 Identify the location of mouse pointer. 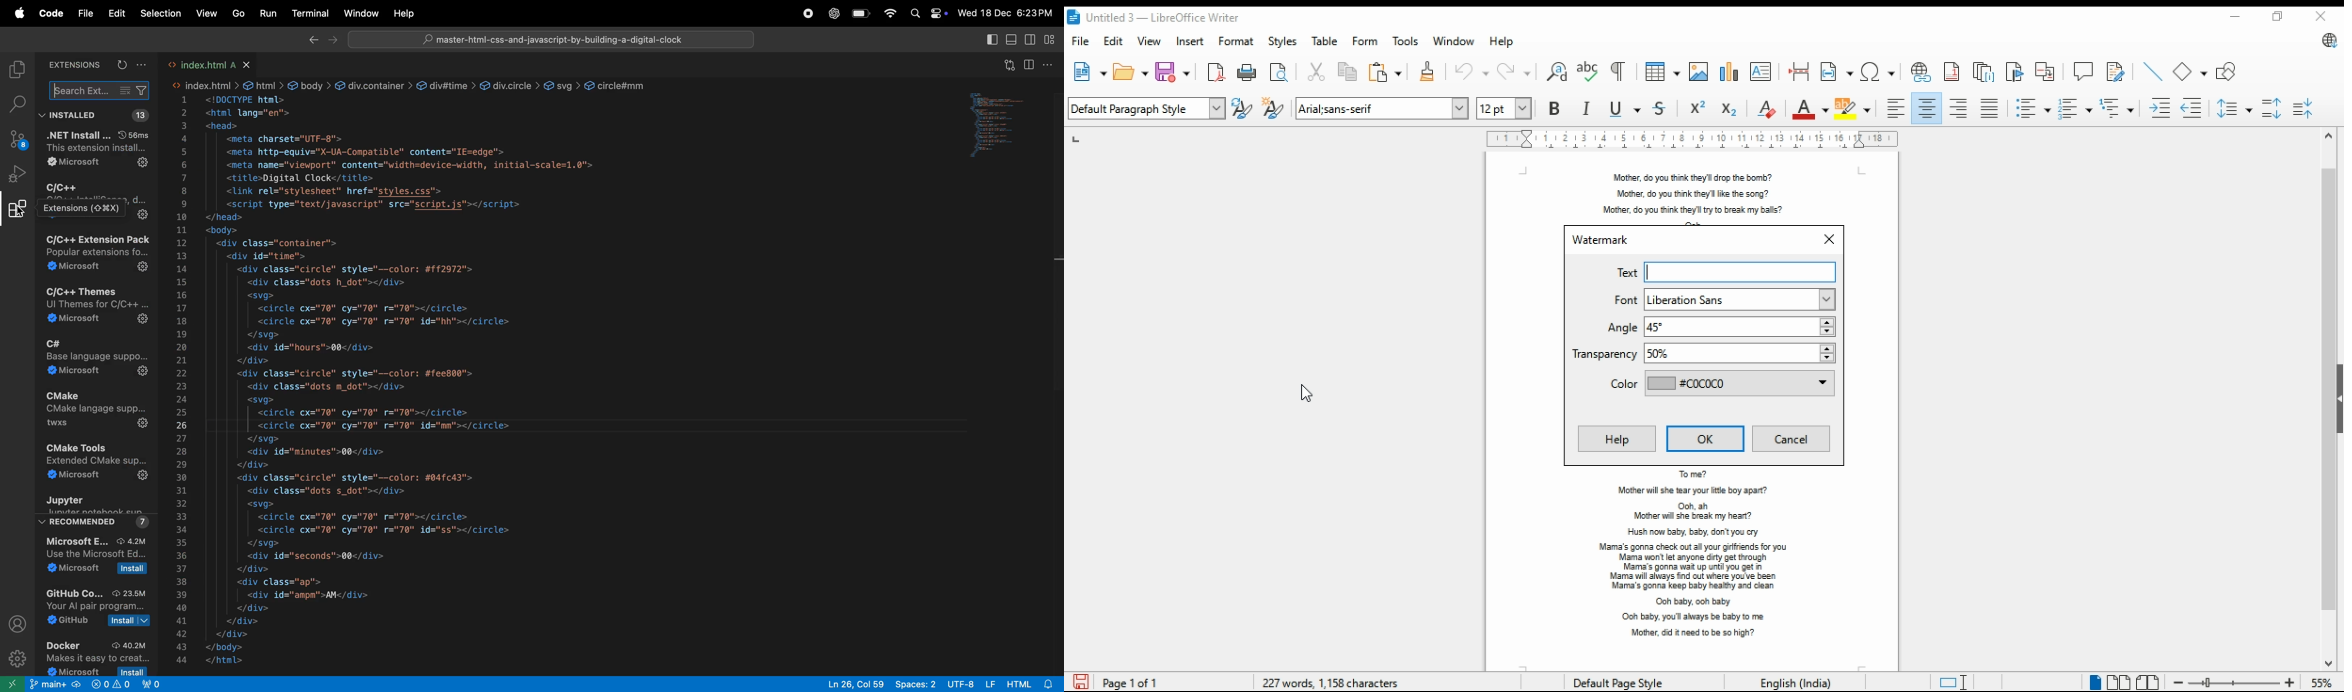
(1304, 394).